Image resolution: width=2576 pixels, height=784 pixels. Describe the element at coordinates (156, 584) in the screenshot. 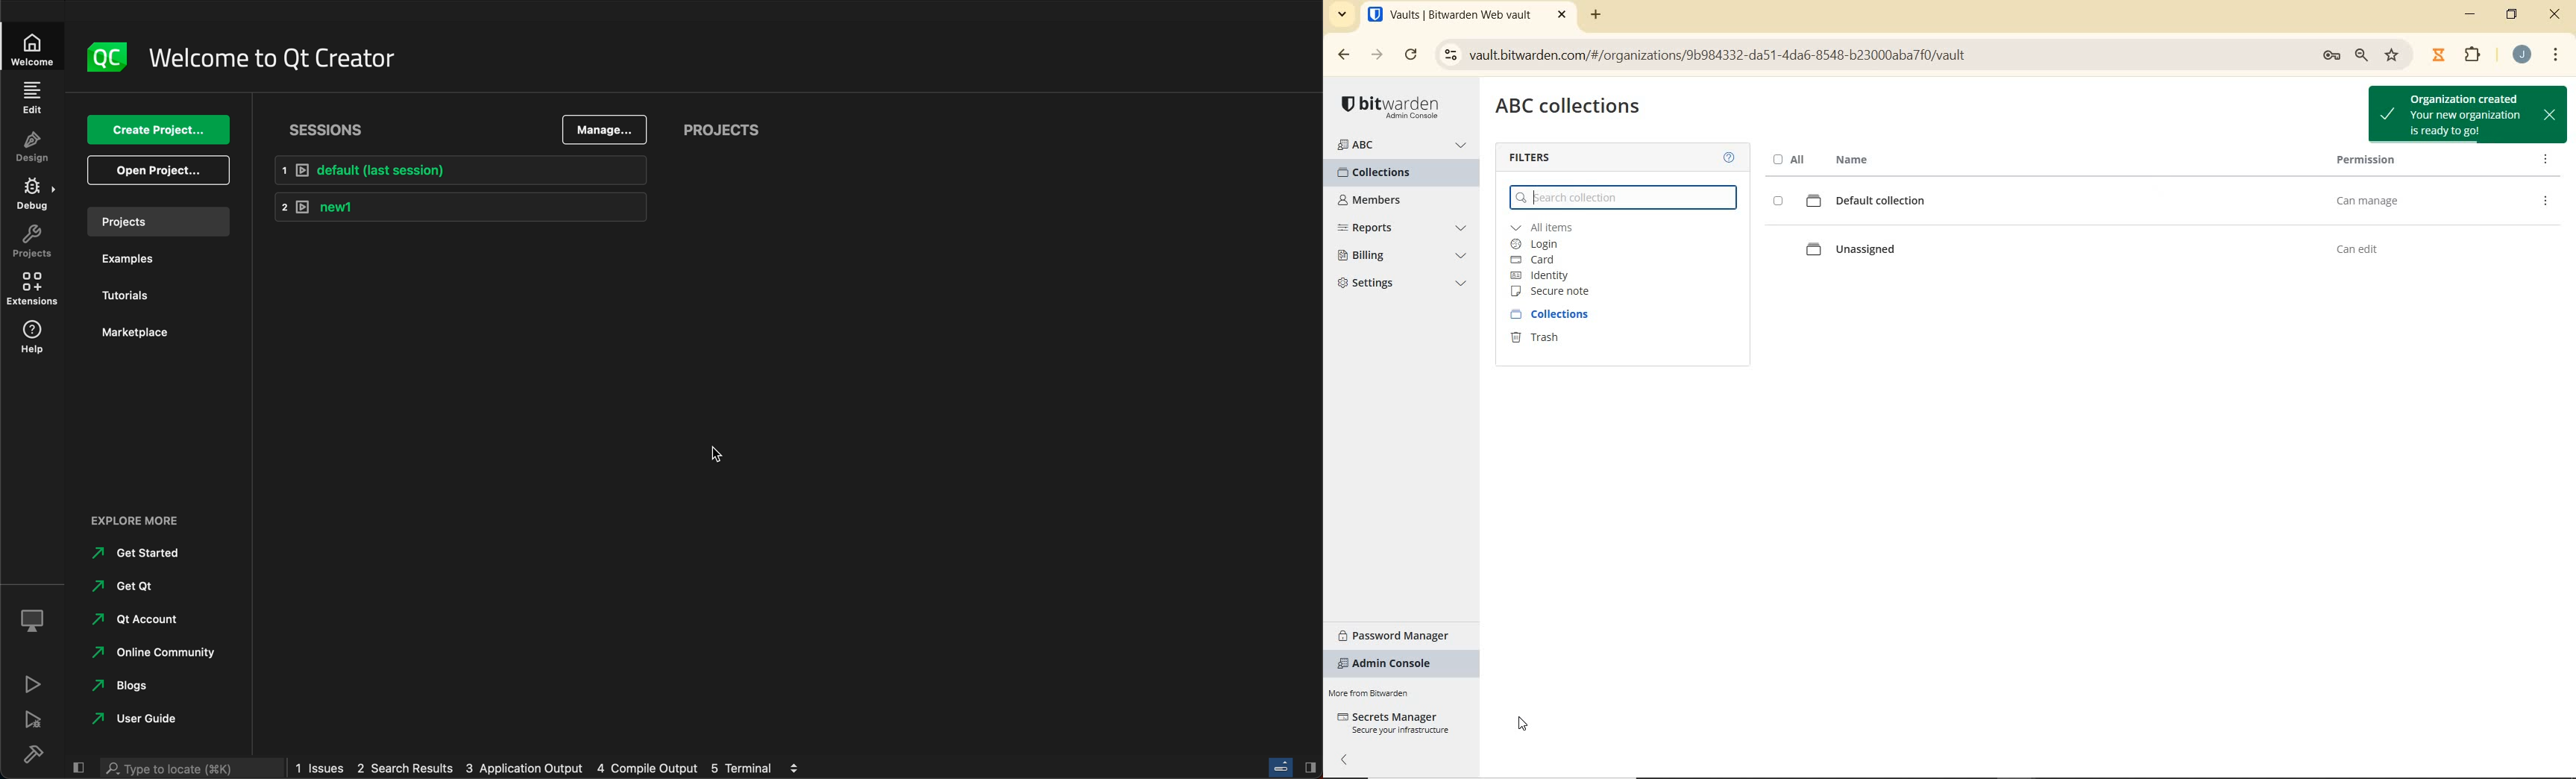

I see `get qt` at that location.